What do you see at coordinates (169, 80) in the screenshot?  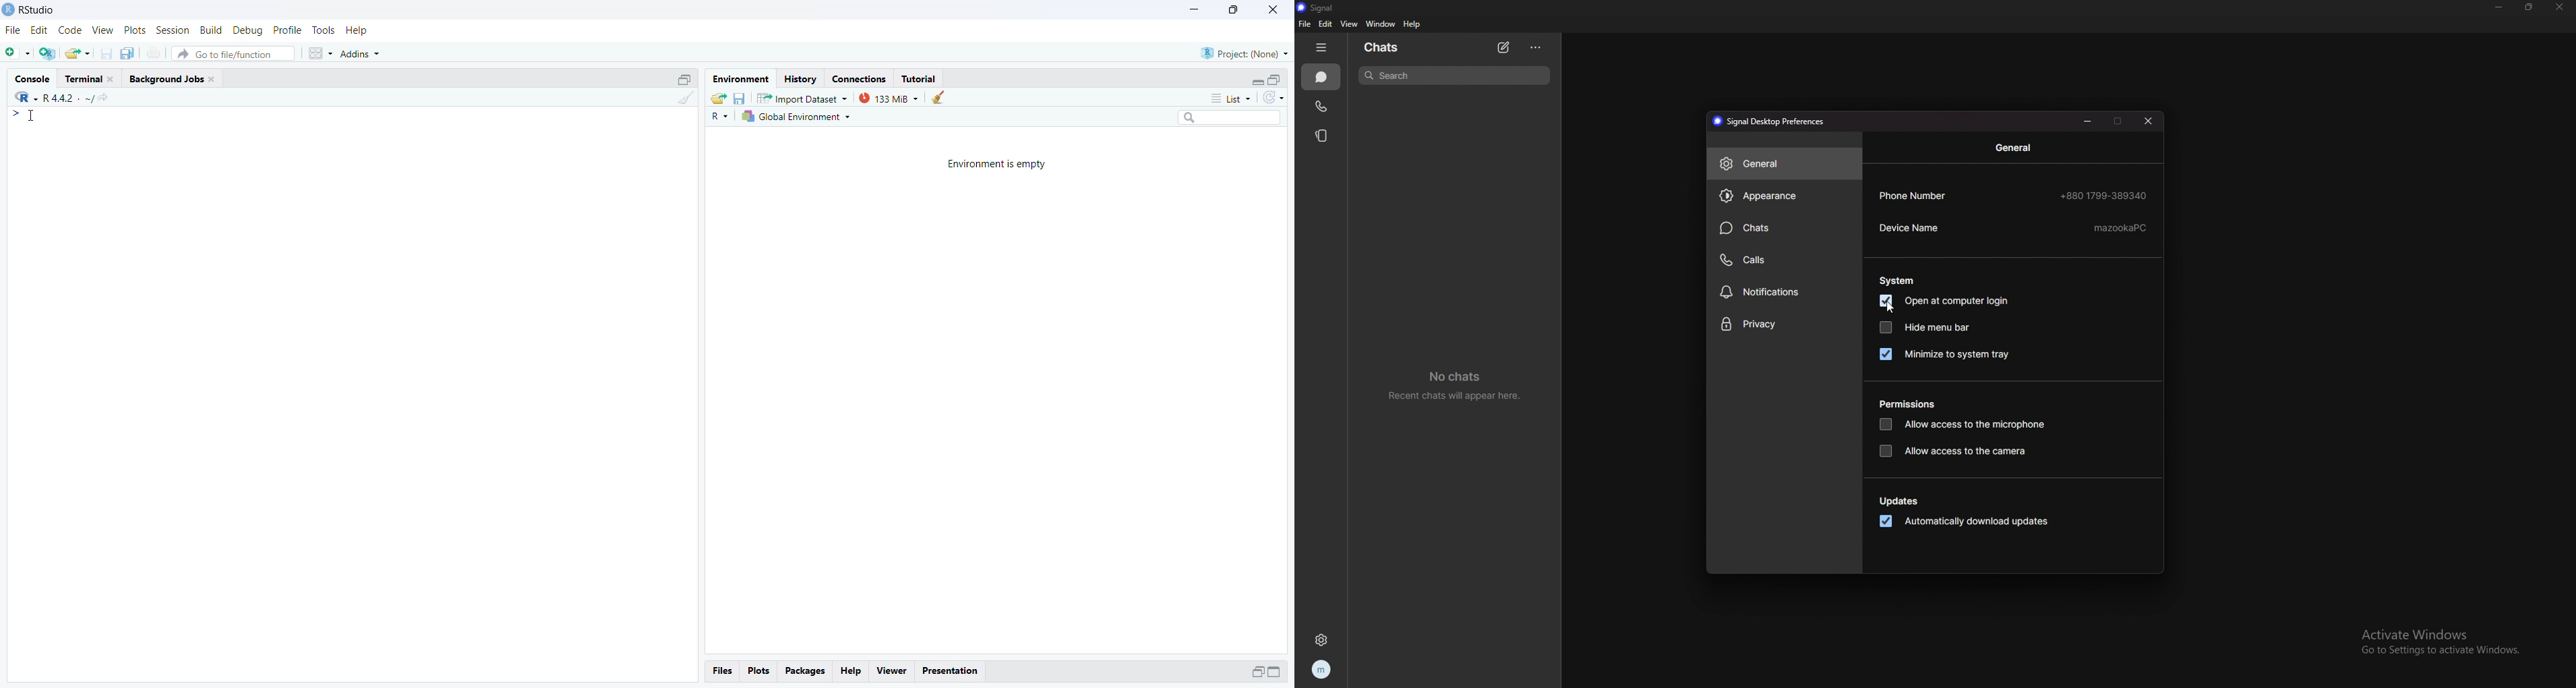 I see `Background Jobs` at bounding box center [169, 80].